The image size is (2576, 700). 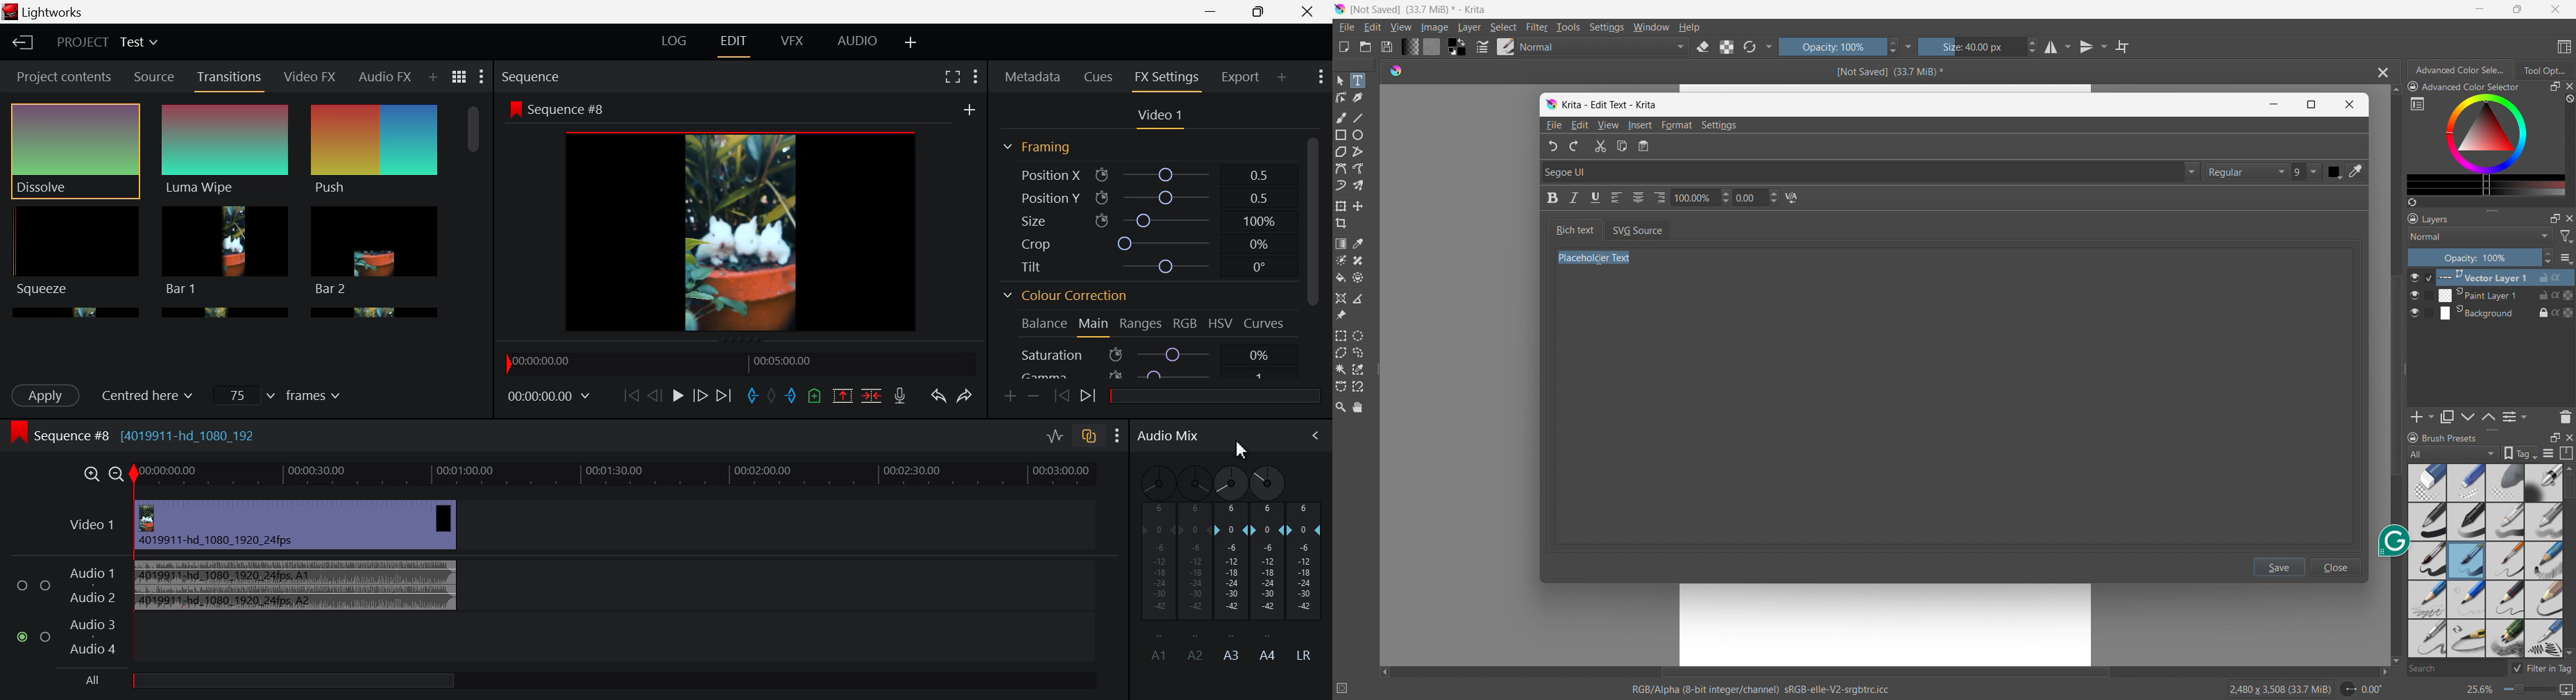 I want to click on Centered here, so click(x=153, y=394).